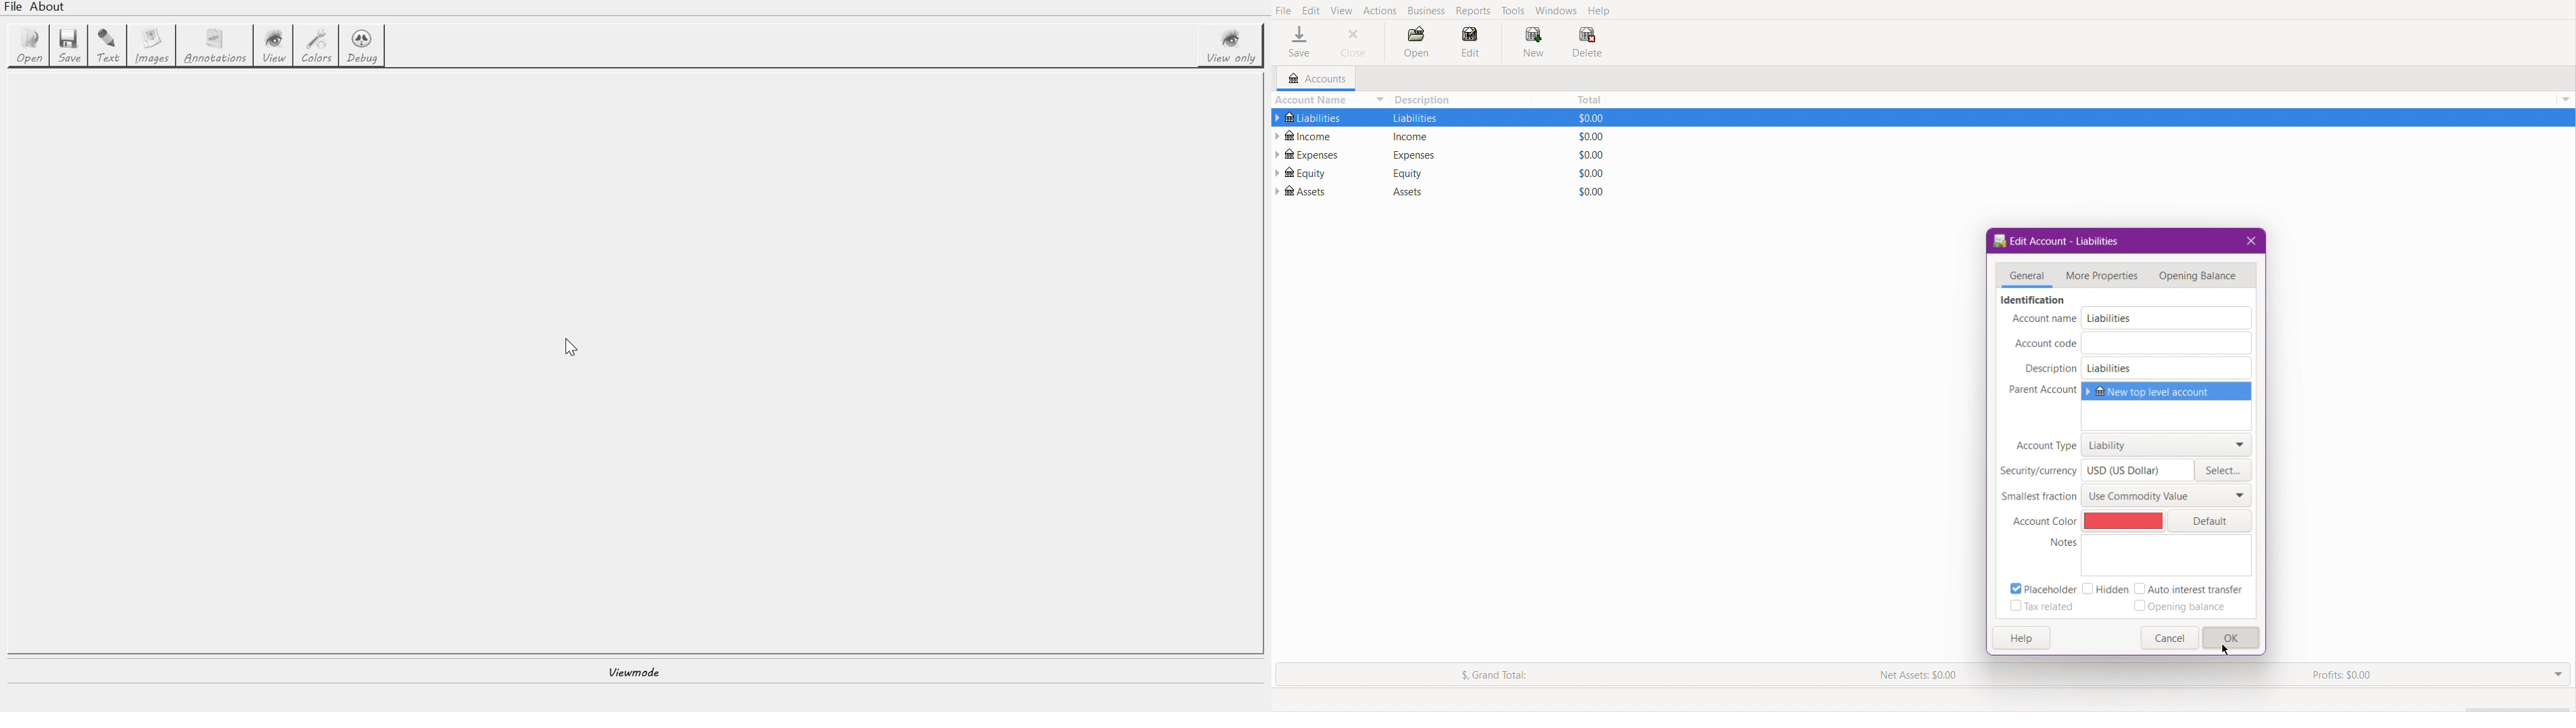 The image size is (2576, 728). Describe the element at coordinates (1586, 97) in the screenshot. I see `Total` at that location.